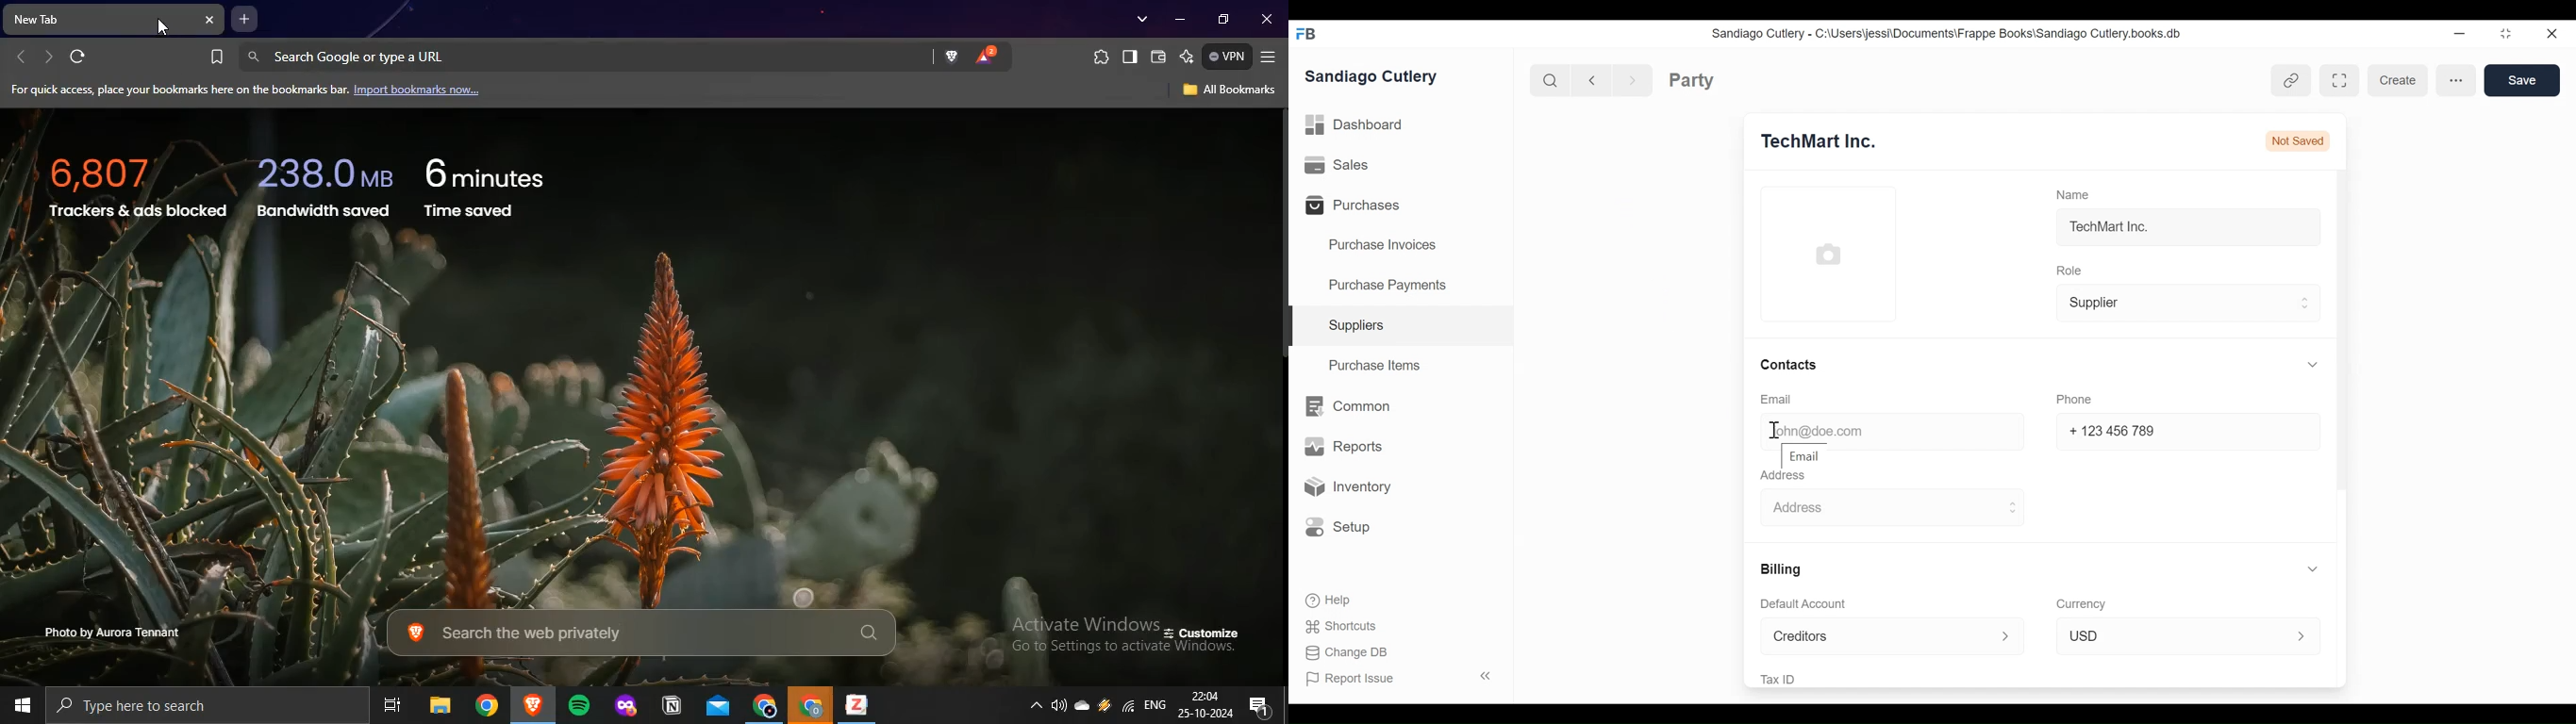 Image resolution: width=2576 pixels, height=728 pixels. I want to click on Address, so click(1893, 507).